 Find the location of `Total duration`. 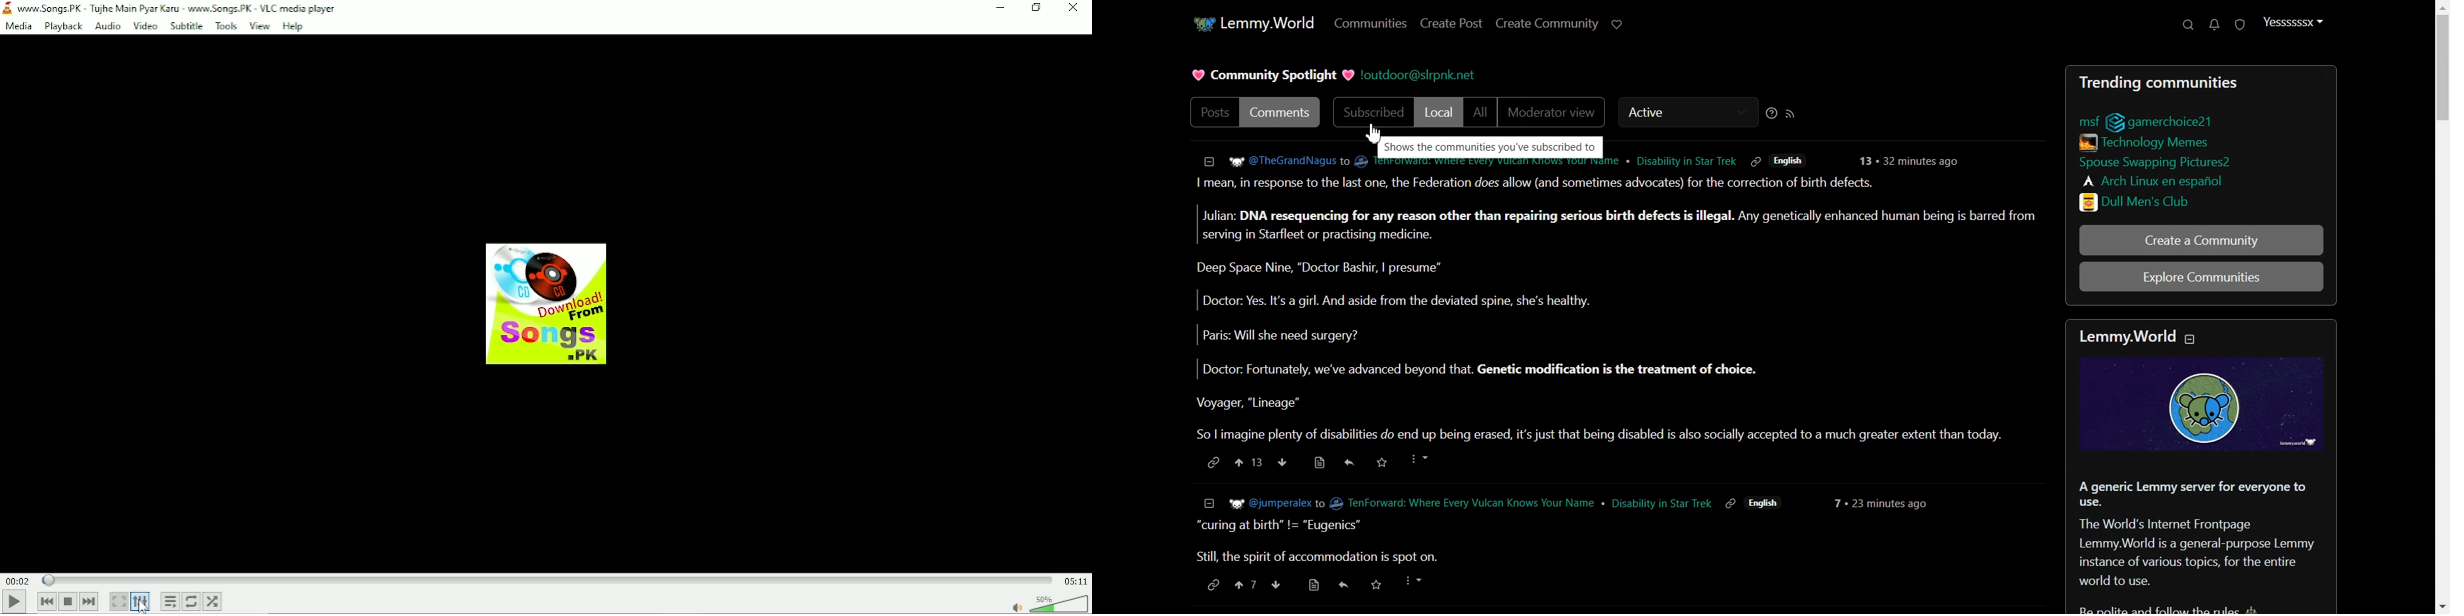

Total duration is located at coordinates (1076, 581).